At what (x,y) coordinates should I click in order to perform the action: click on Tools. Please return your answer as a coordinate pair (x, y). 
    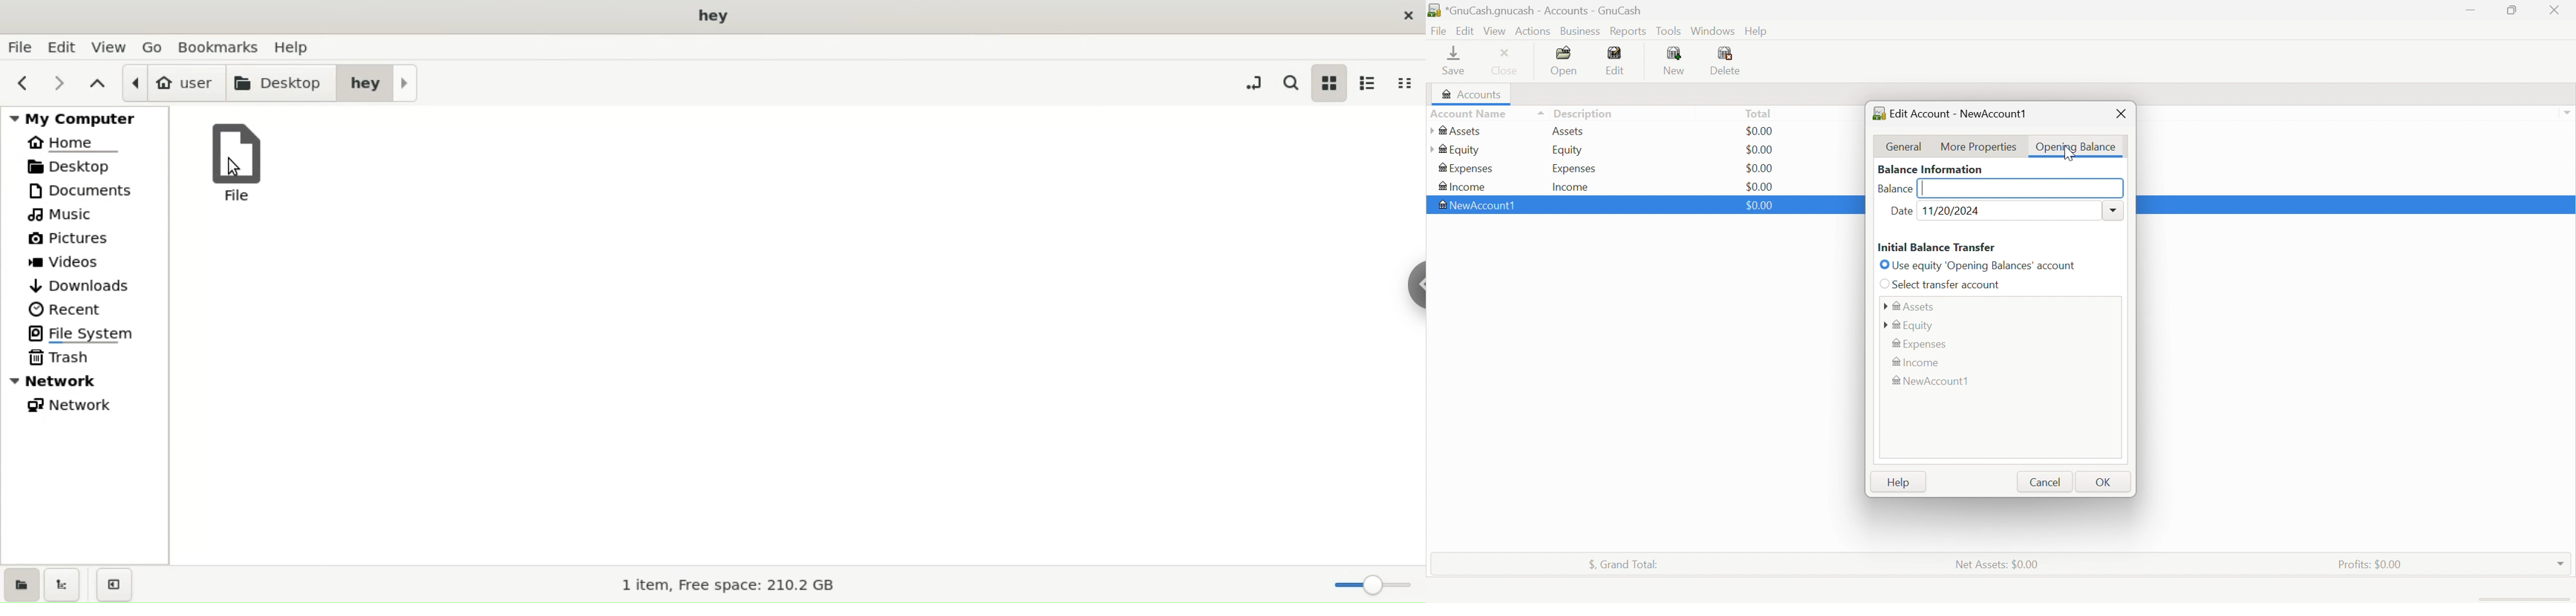
    Looking at the image, I should click on (1670, 30).